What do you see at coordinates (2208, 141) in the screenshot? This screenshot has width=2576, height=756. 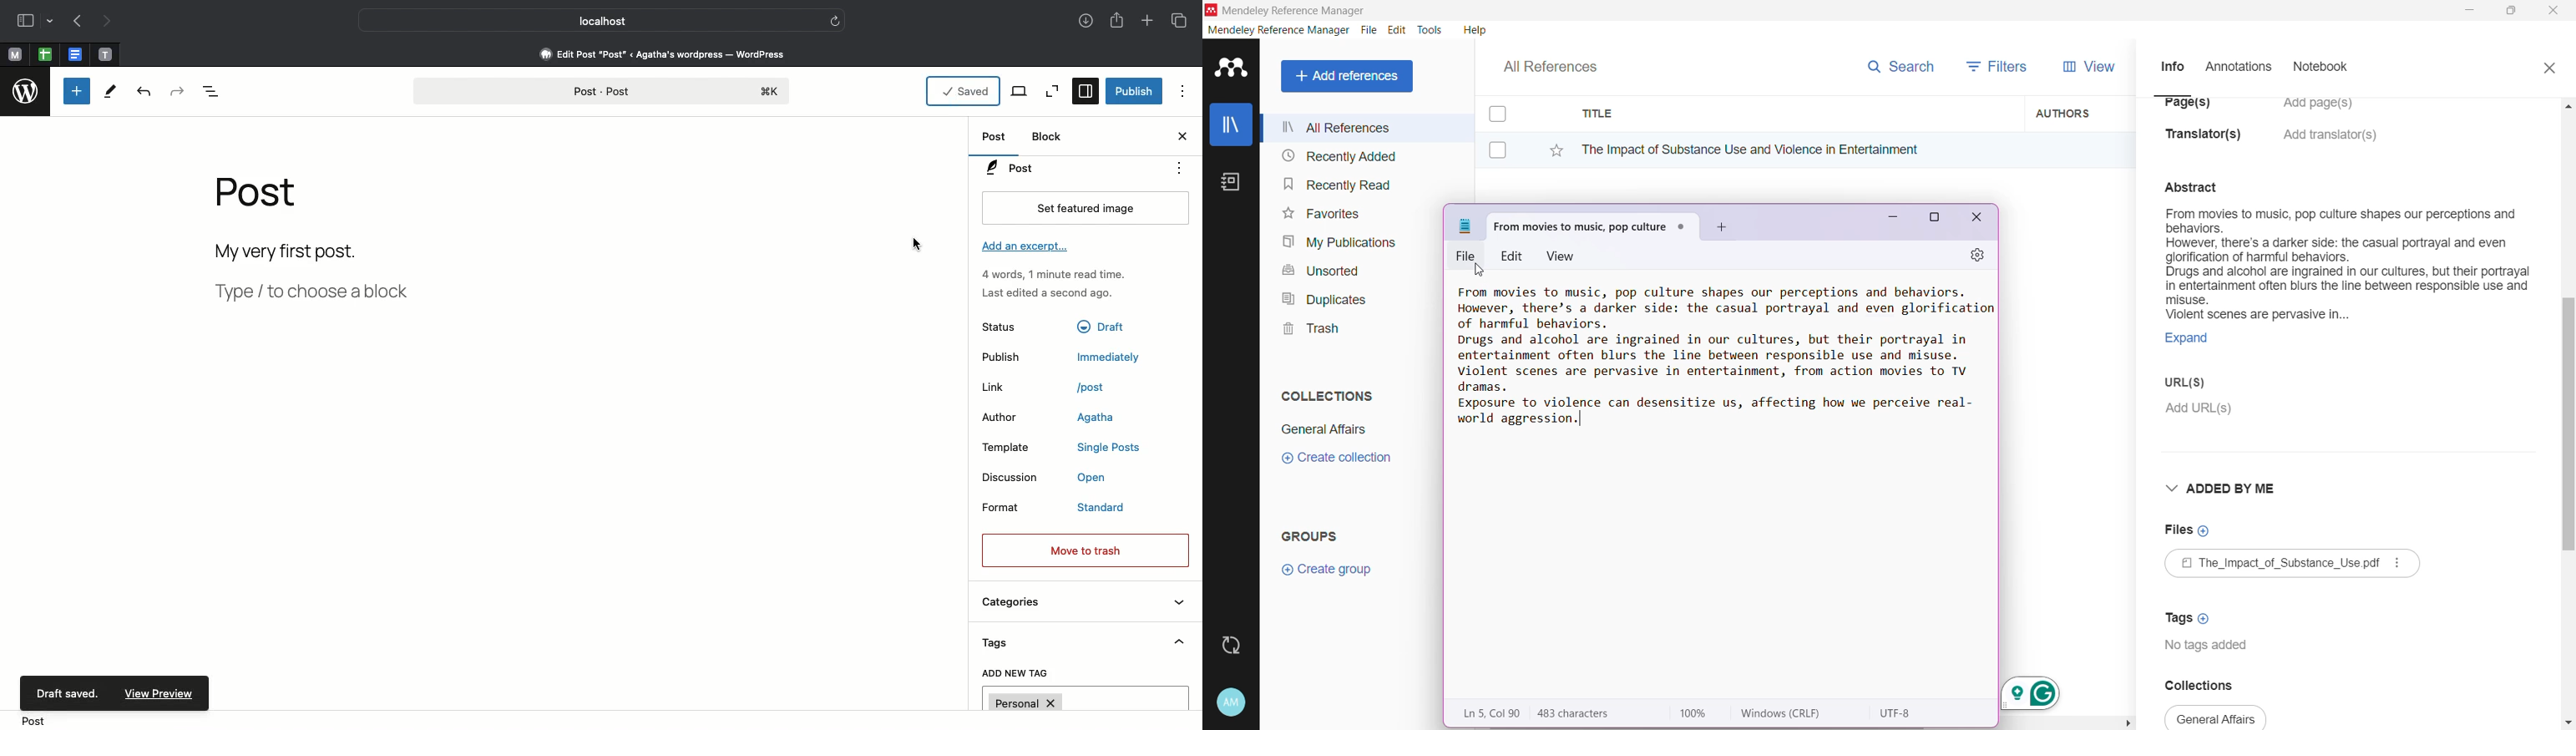 I see `Translator(s)` at bounding box center [2208, 141].